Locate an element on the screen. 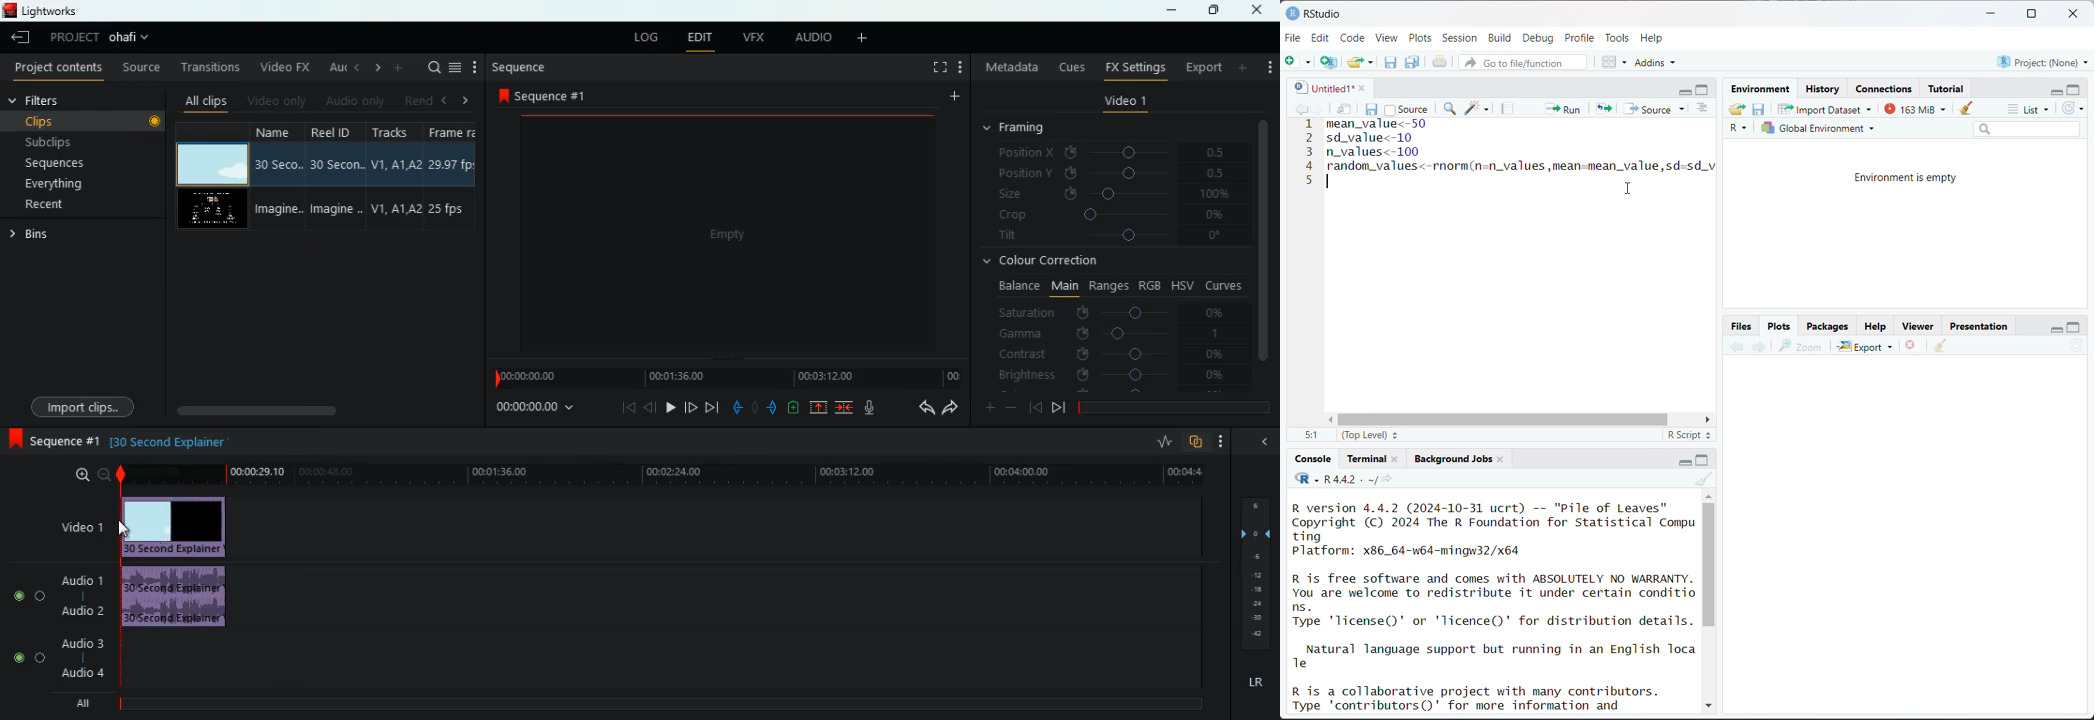  plus is located at coordinates (985, 406).